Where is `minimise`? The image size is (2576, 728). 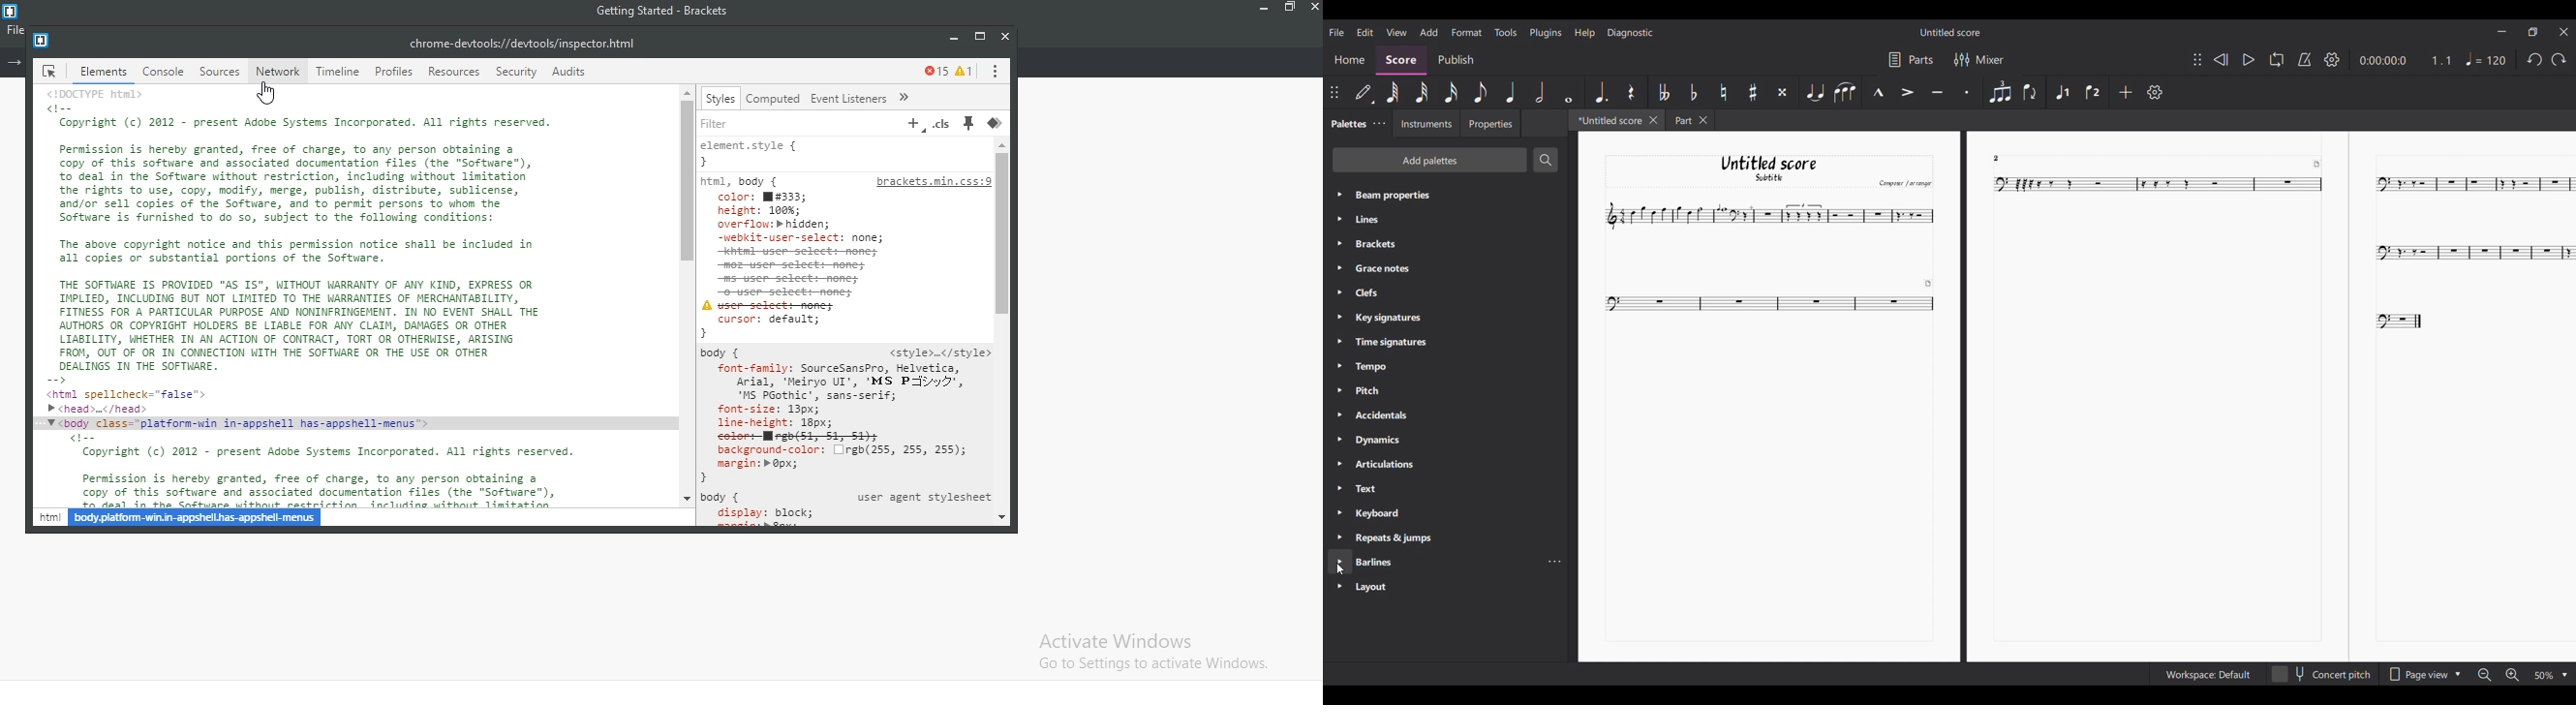
minimise is located at coordinates (1257, 11).